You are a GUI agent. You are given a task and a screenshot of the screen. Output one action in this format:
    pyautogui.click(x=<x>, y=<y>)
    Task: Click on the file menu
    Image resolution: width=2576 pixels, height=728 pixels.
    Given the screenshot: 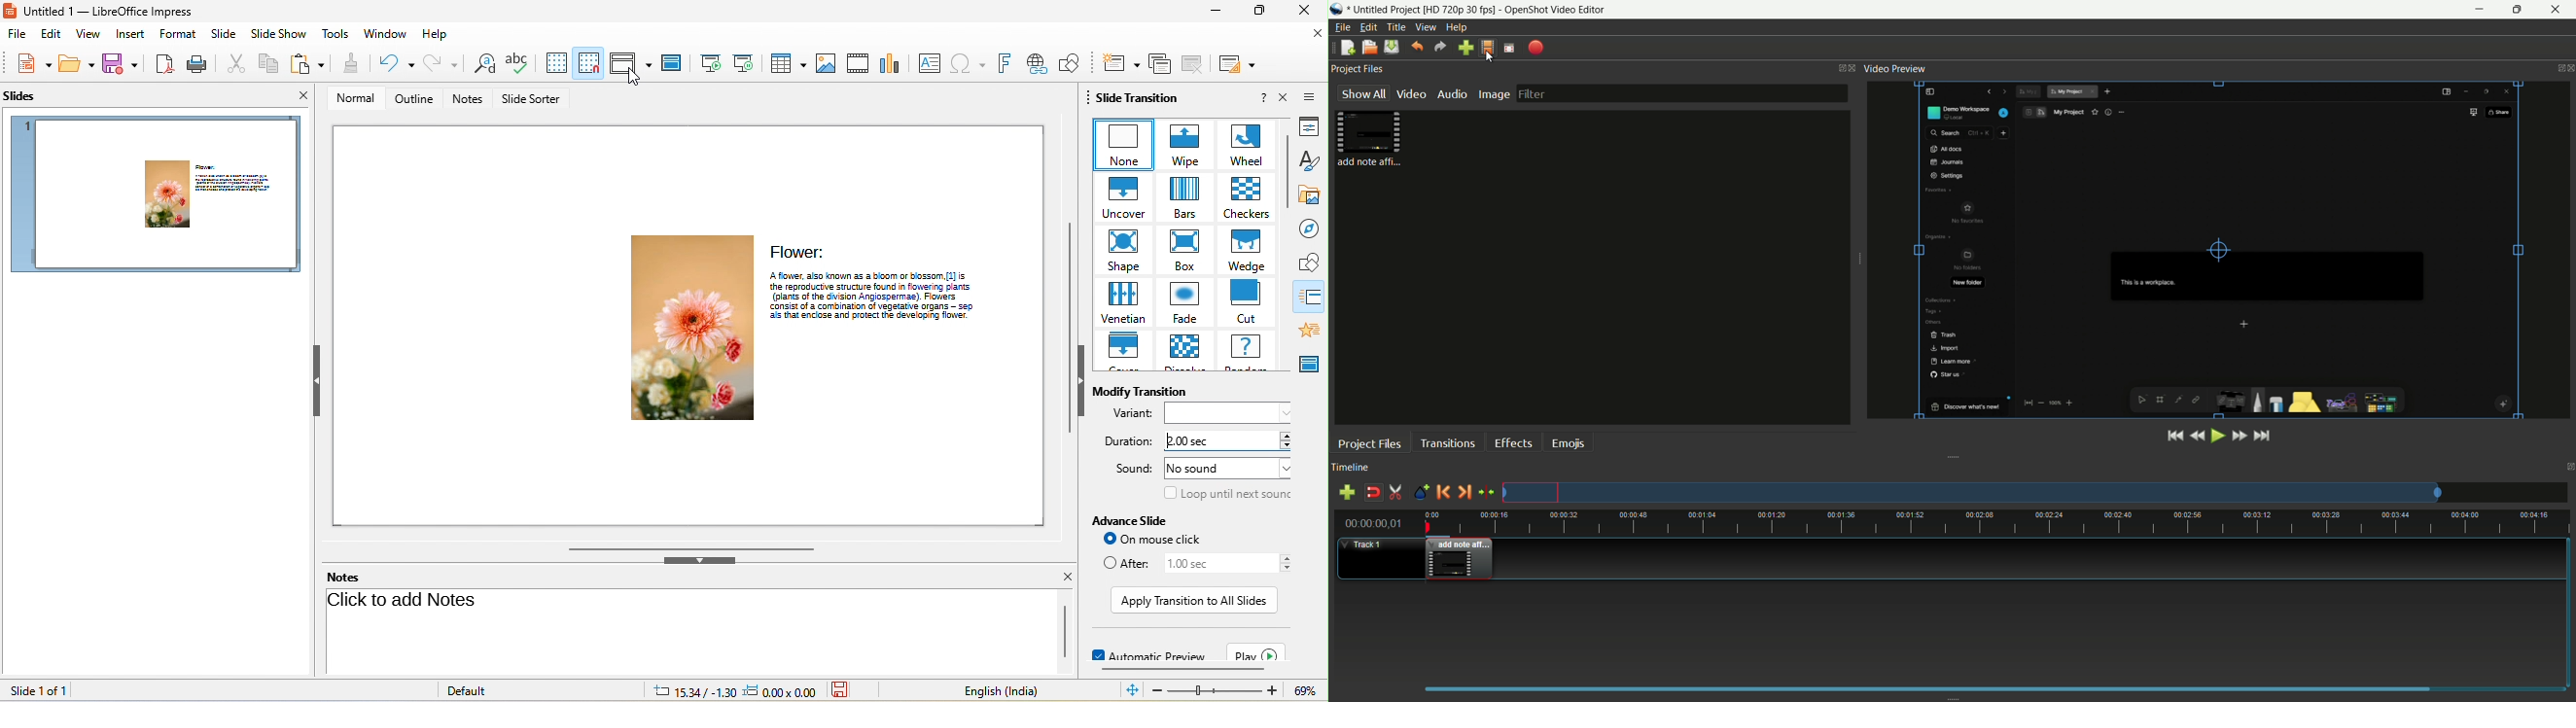 What is the action you would take?
    pyautogui.click(x=1342, y=27)
    